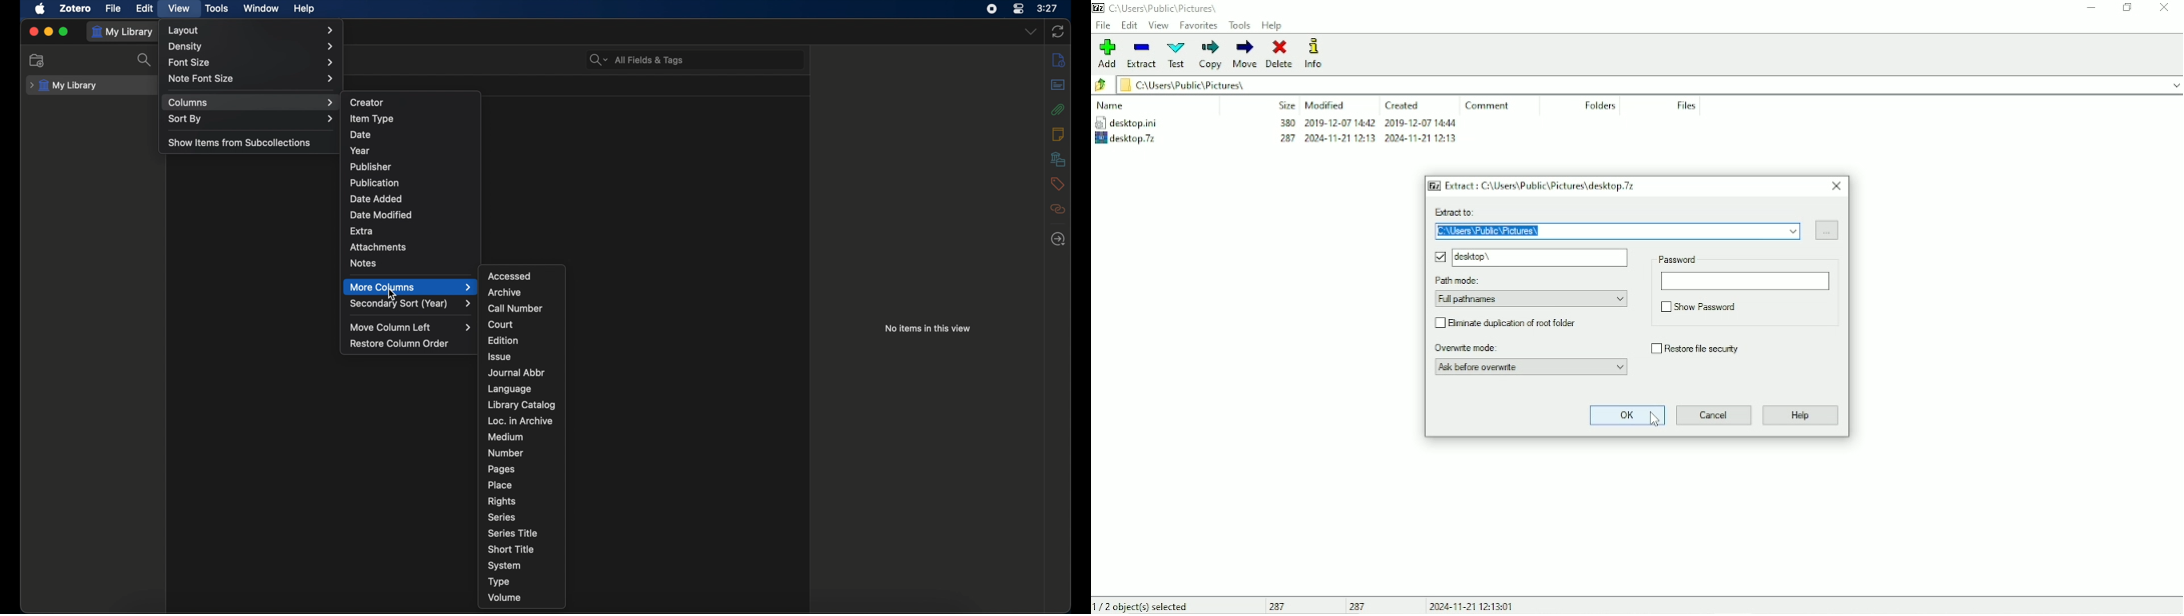 The width and height of the screenshot is (2184, 616). I want to click on archive, so click(504, 293).